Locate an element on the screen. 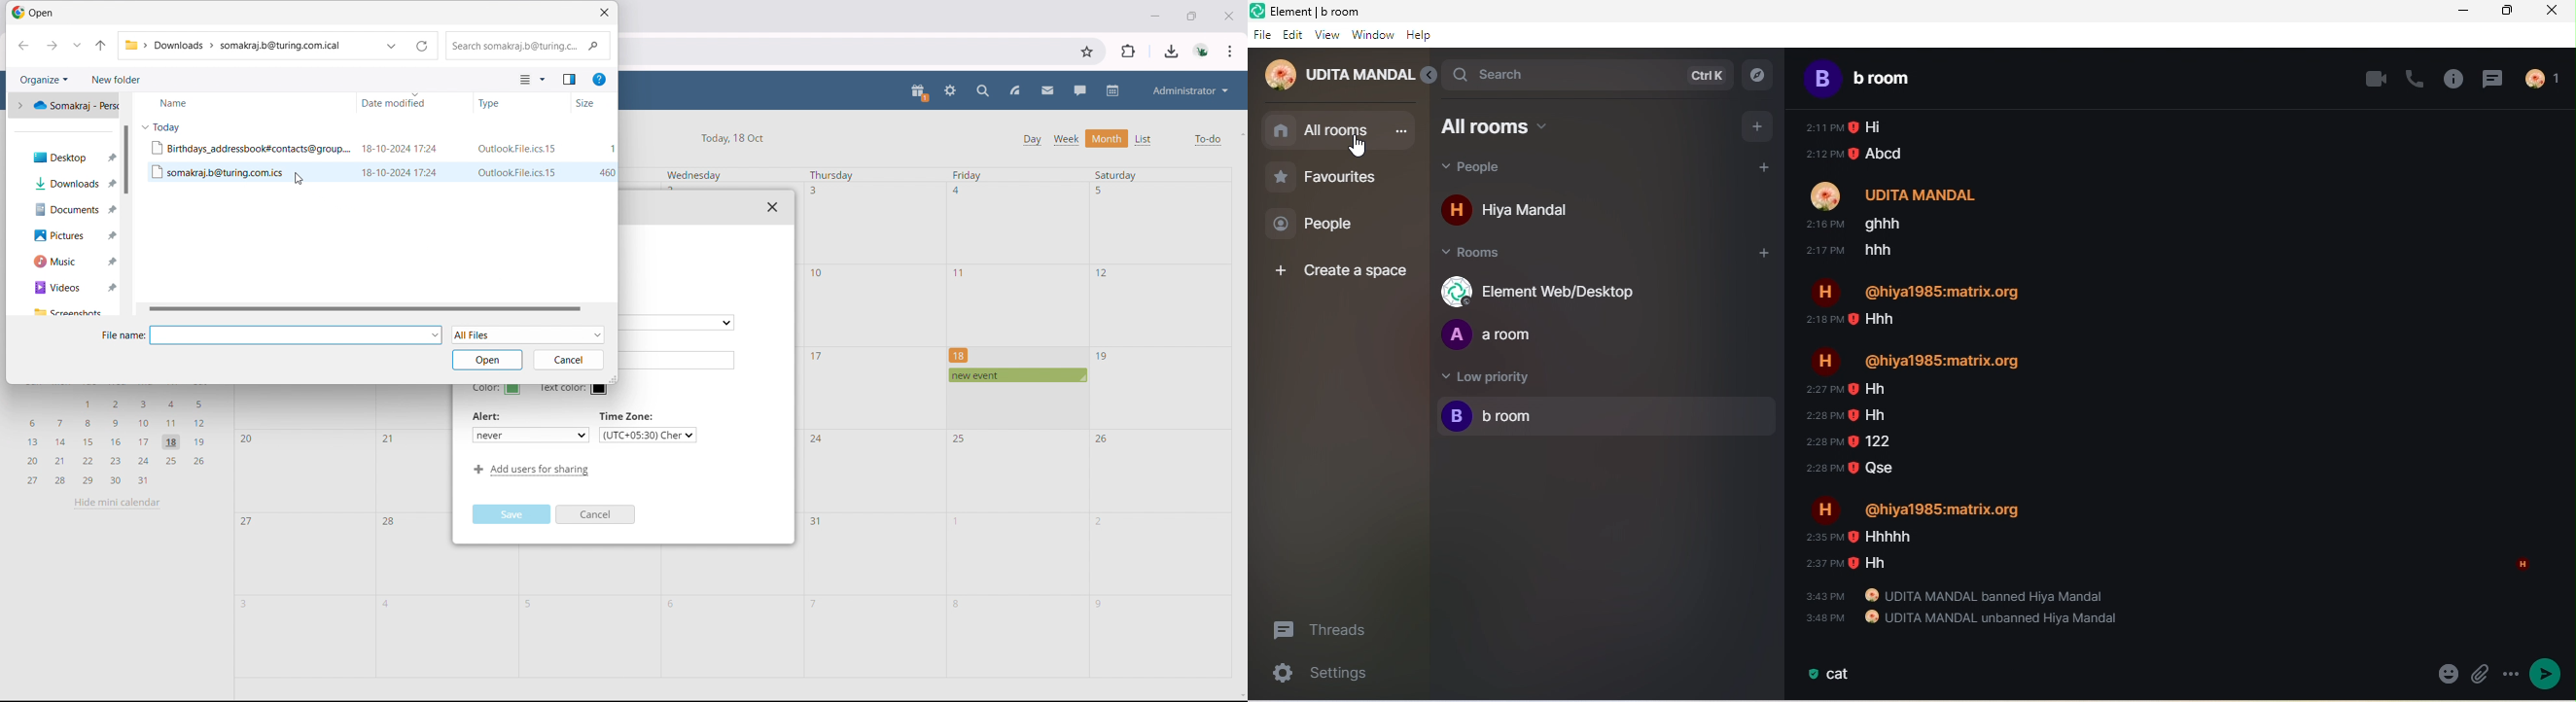 The height and width of the screenshot is (728, 2576). b room is located at coordinates (1607, 418).